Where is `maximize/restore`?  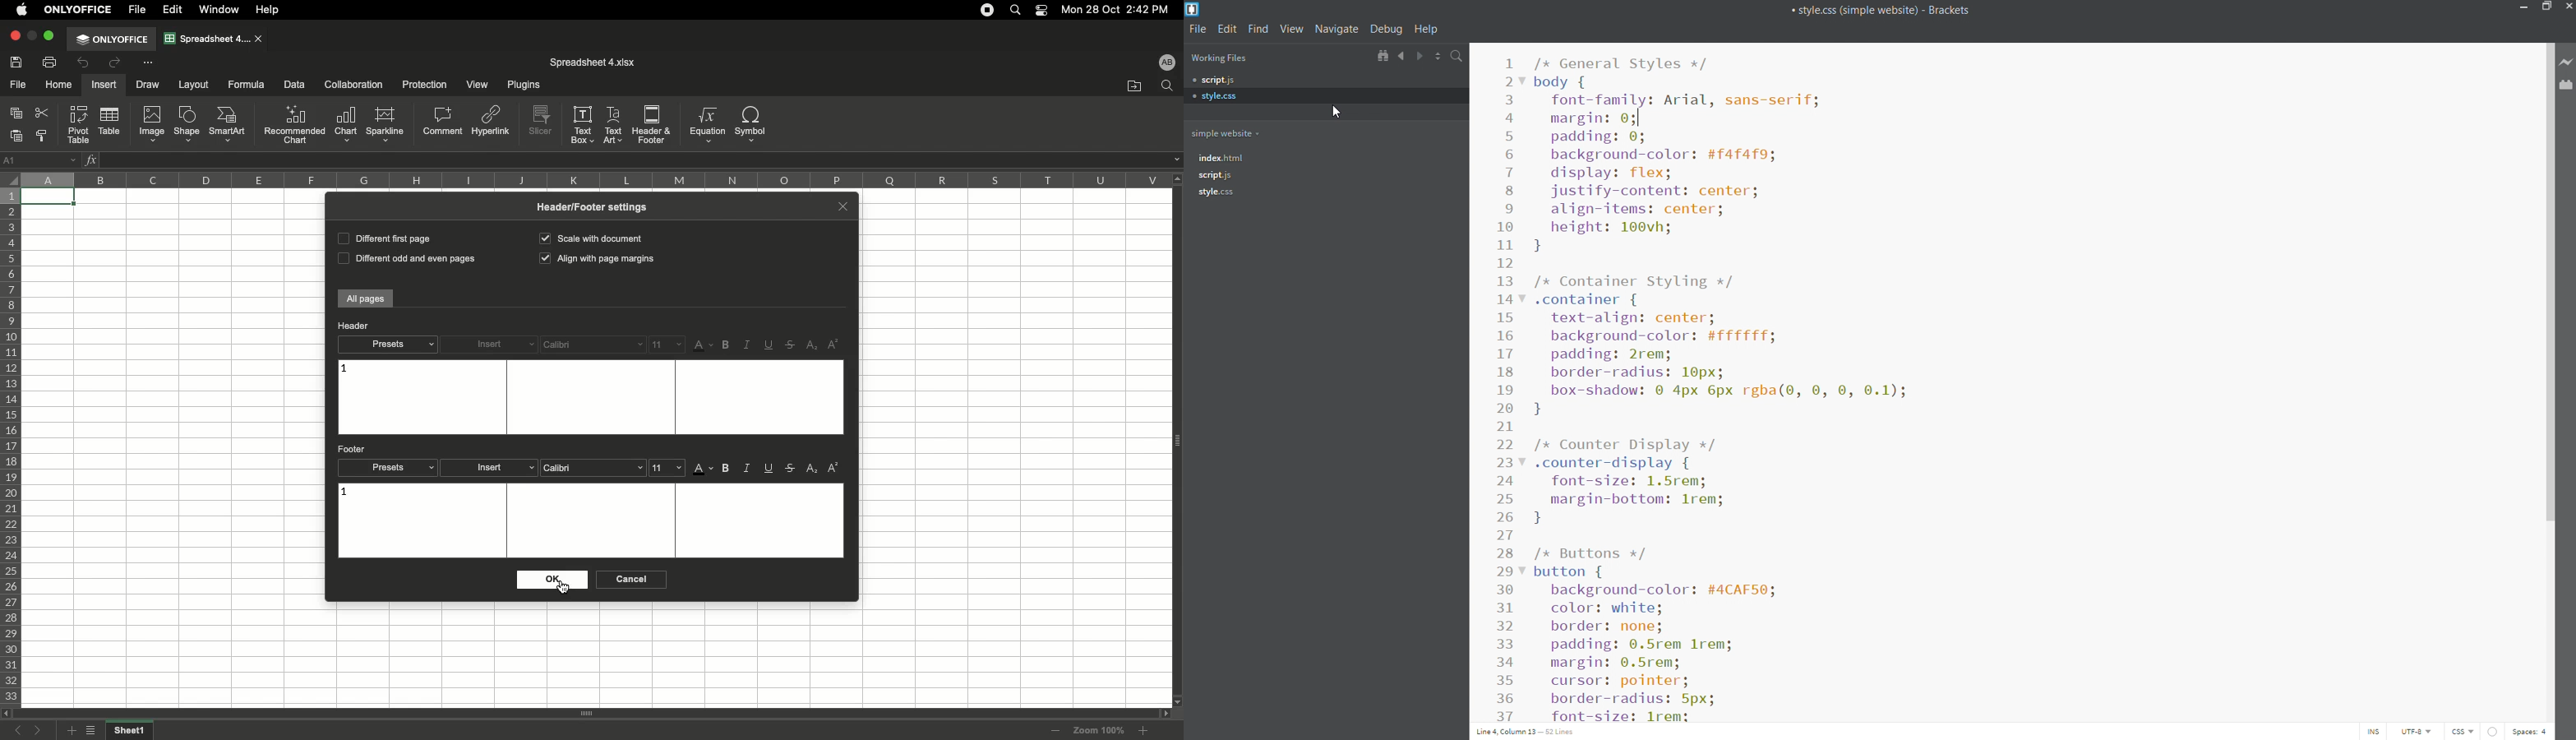 maximize/restore is located at coordinates (2547, 9).